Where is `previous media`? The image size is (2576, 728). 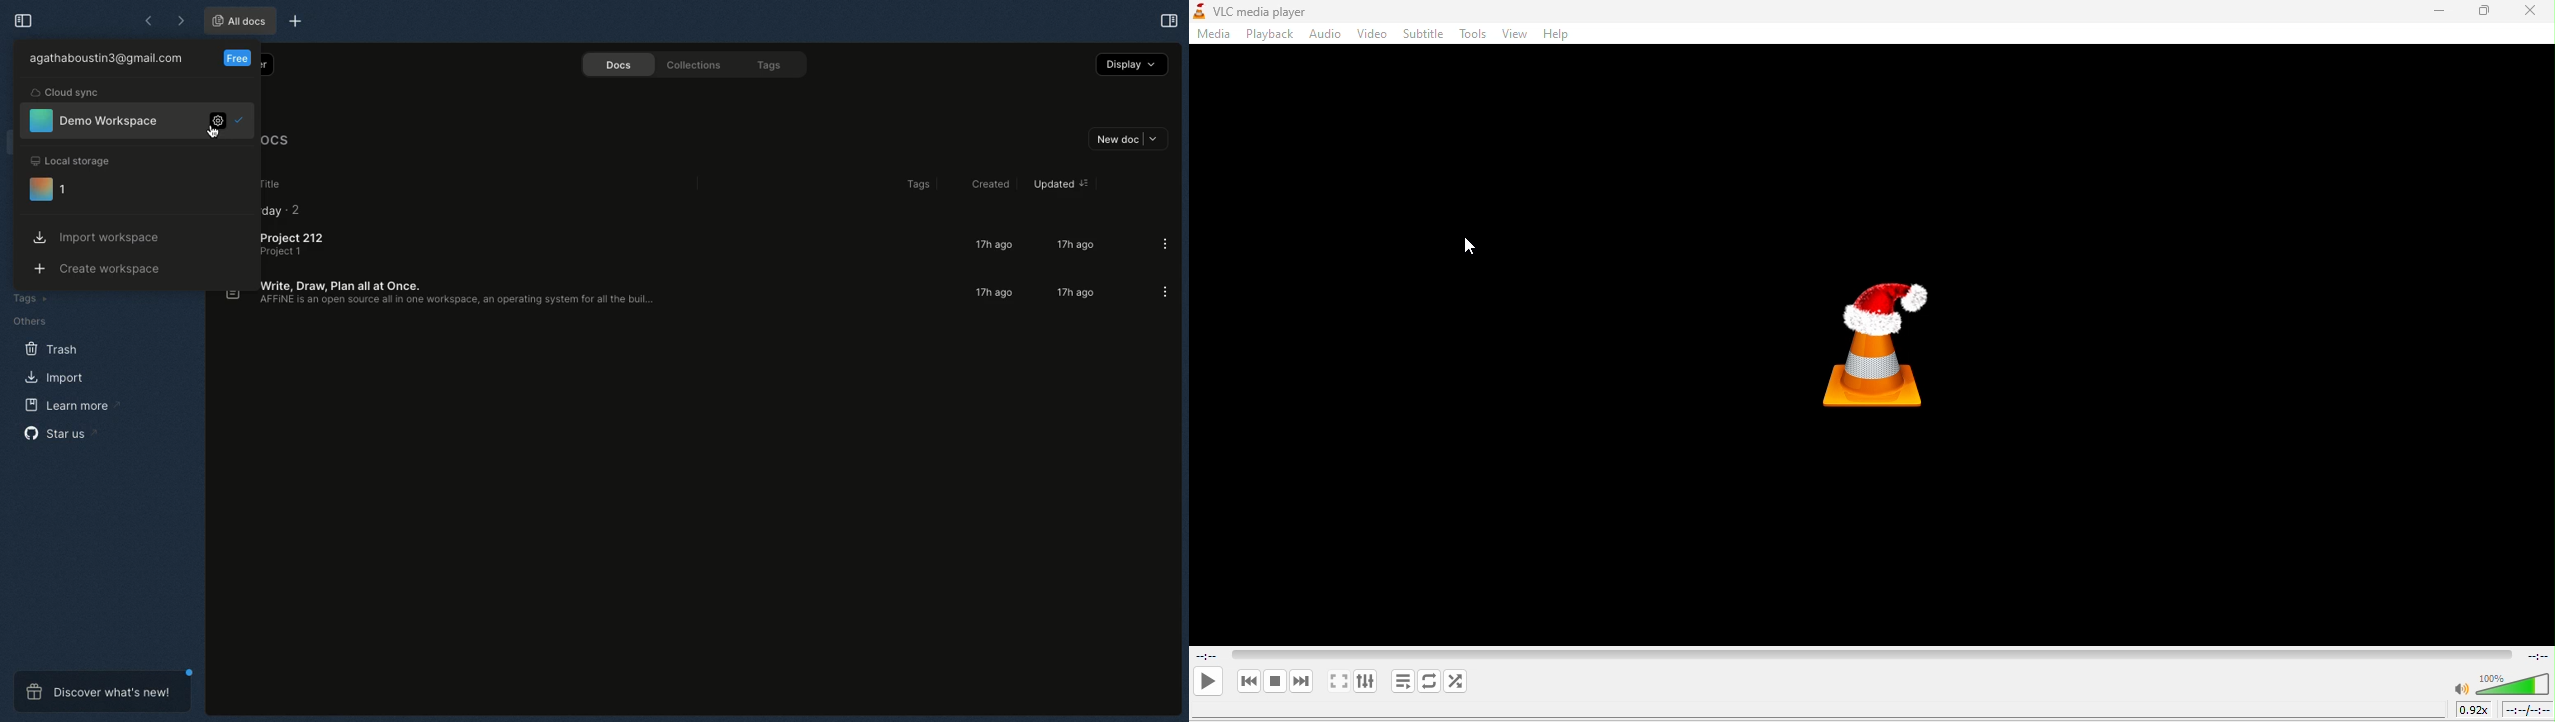
previous media is located at coordinates (1248, 682).